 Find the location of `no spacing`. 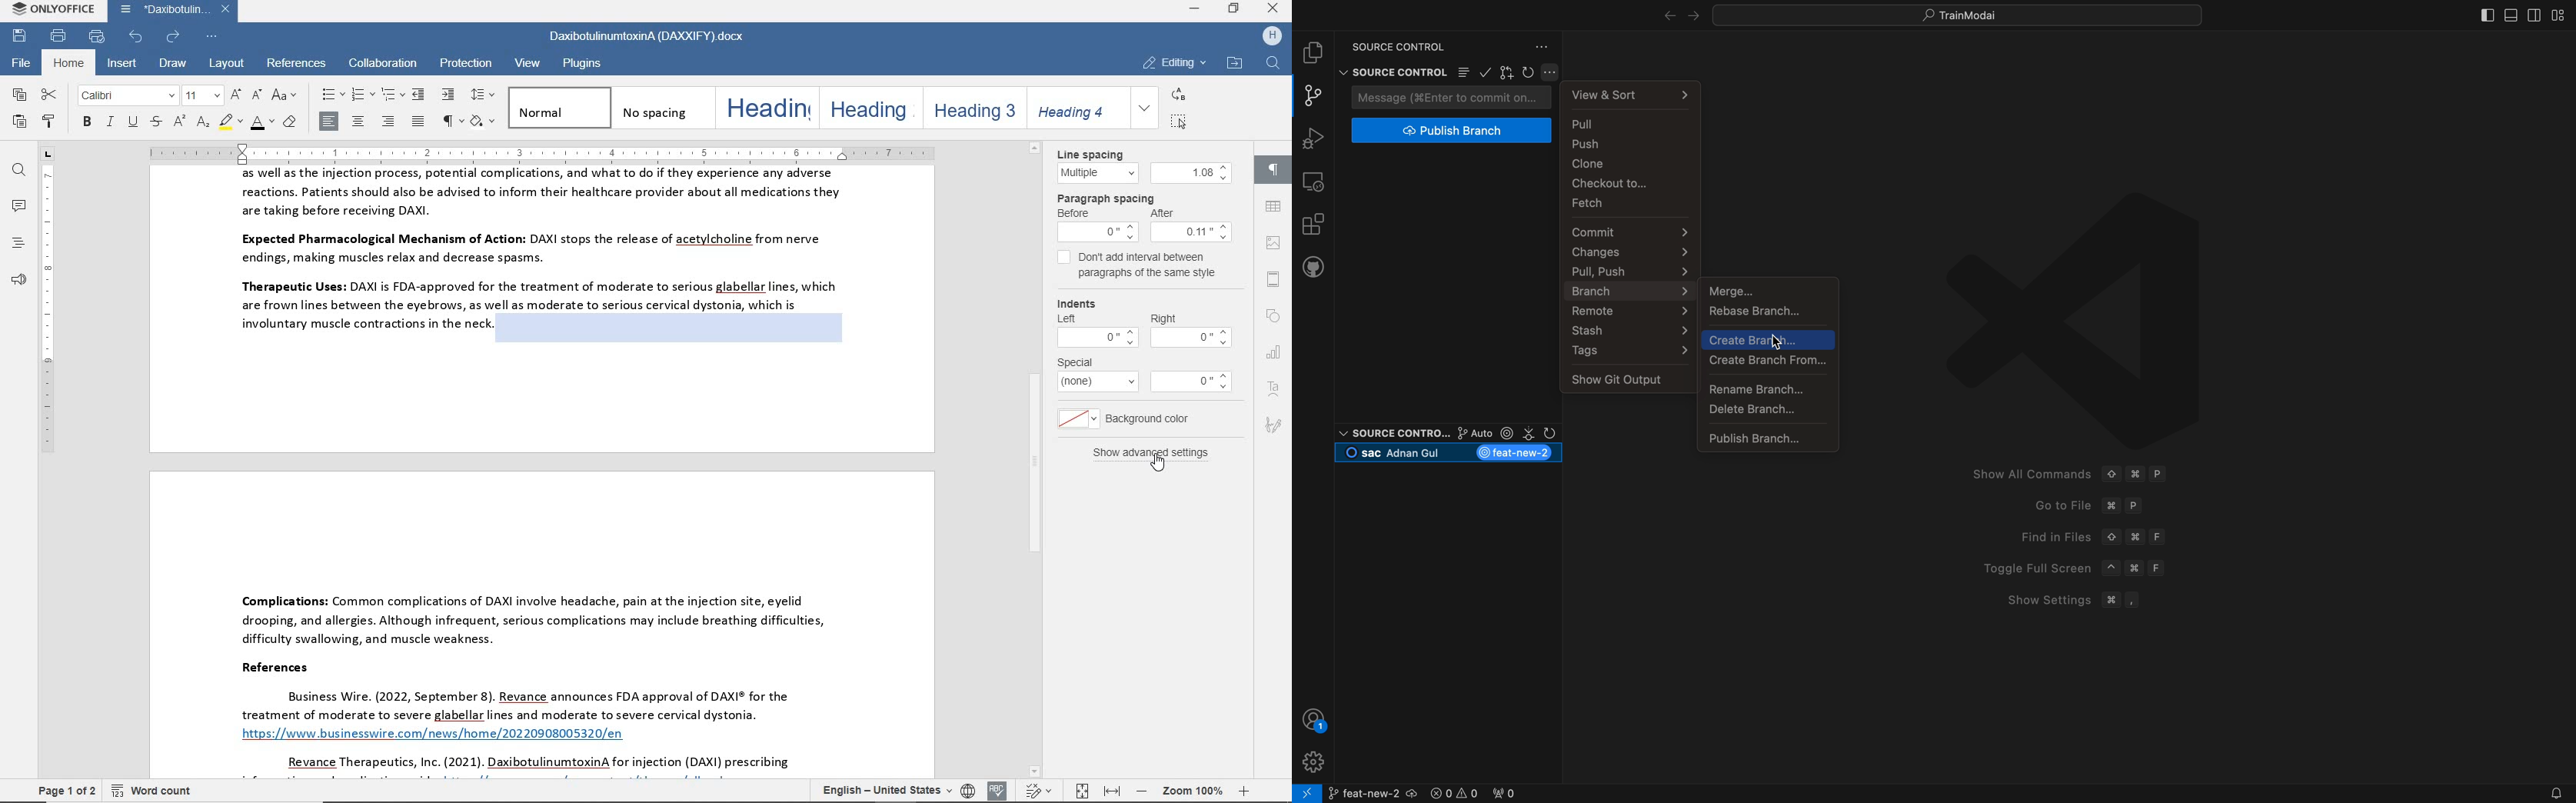

no spacing is located at coordinates (660, 107).